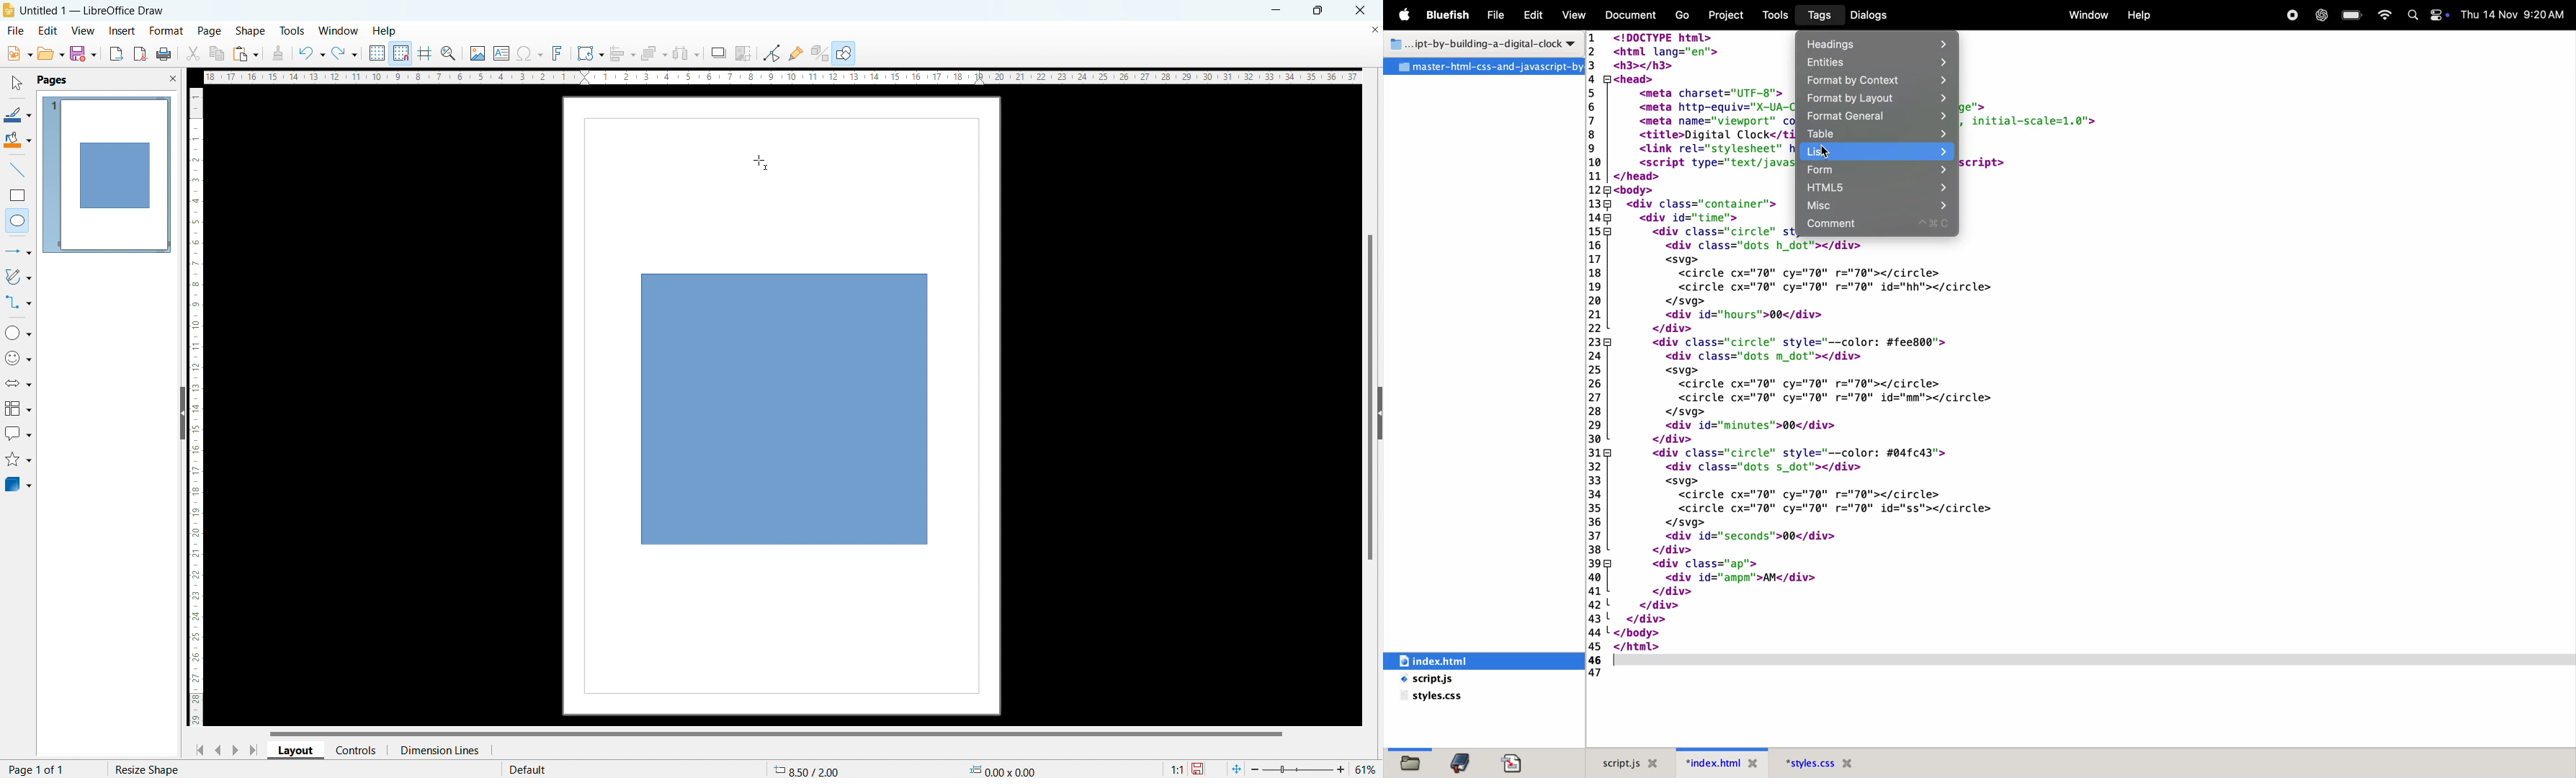 Image resolution: width=2576 pixels, height=784 pixels. I want to click on horizontal scrollbar, so click(776, 733).